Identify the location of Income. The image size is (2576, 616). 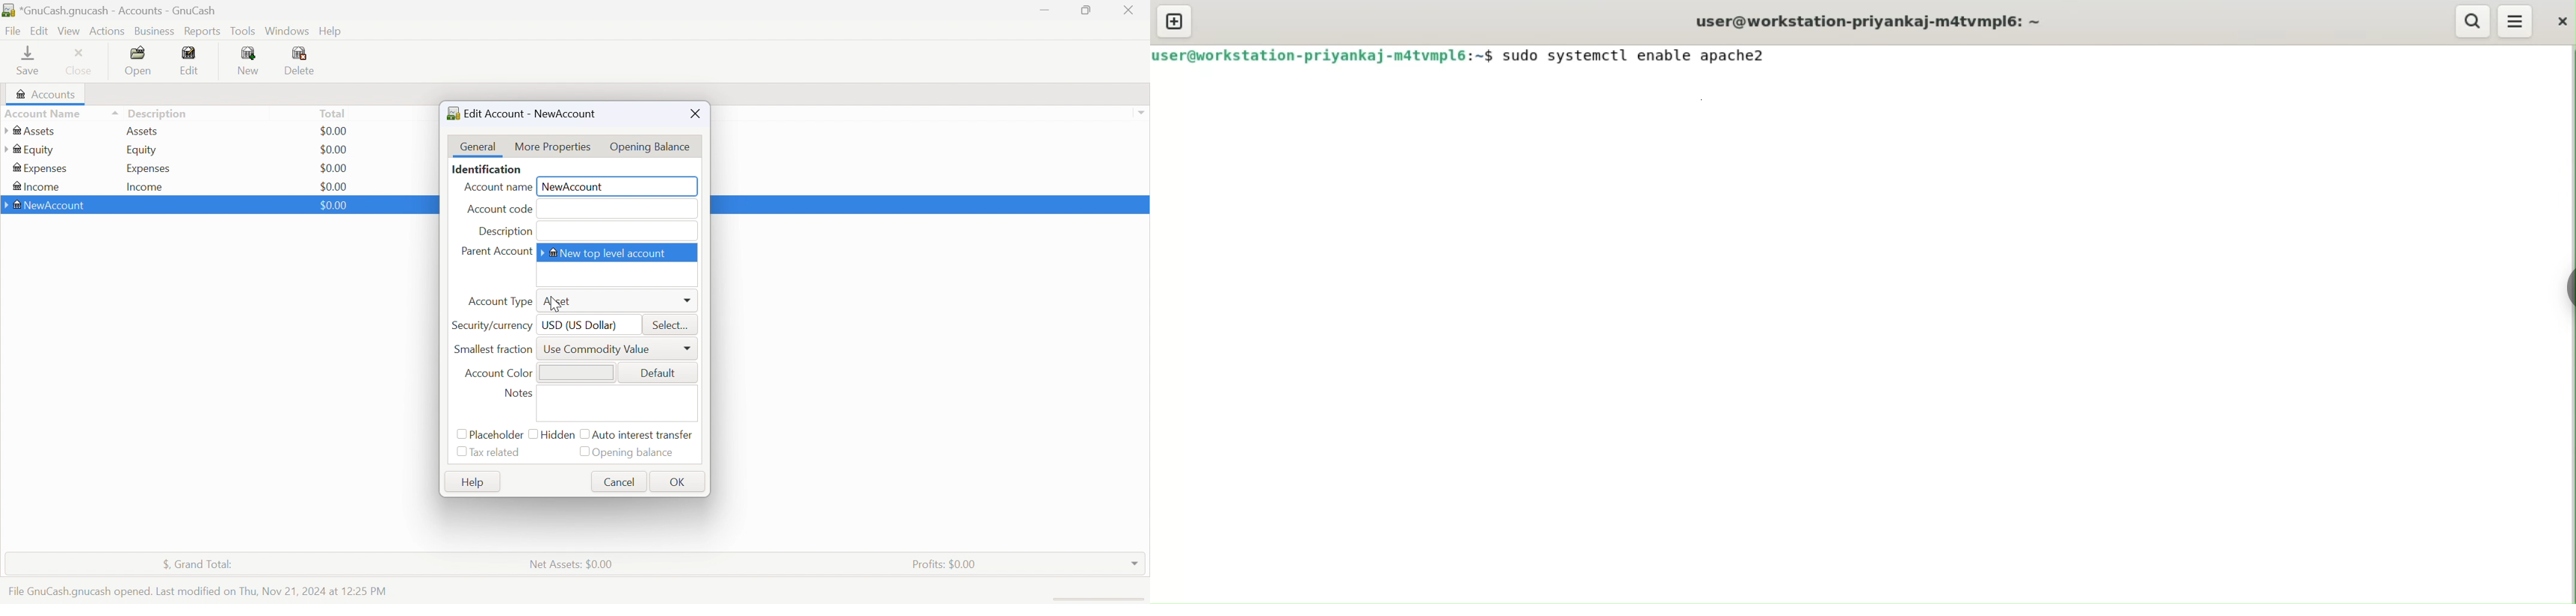
(146, 188).